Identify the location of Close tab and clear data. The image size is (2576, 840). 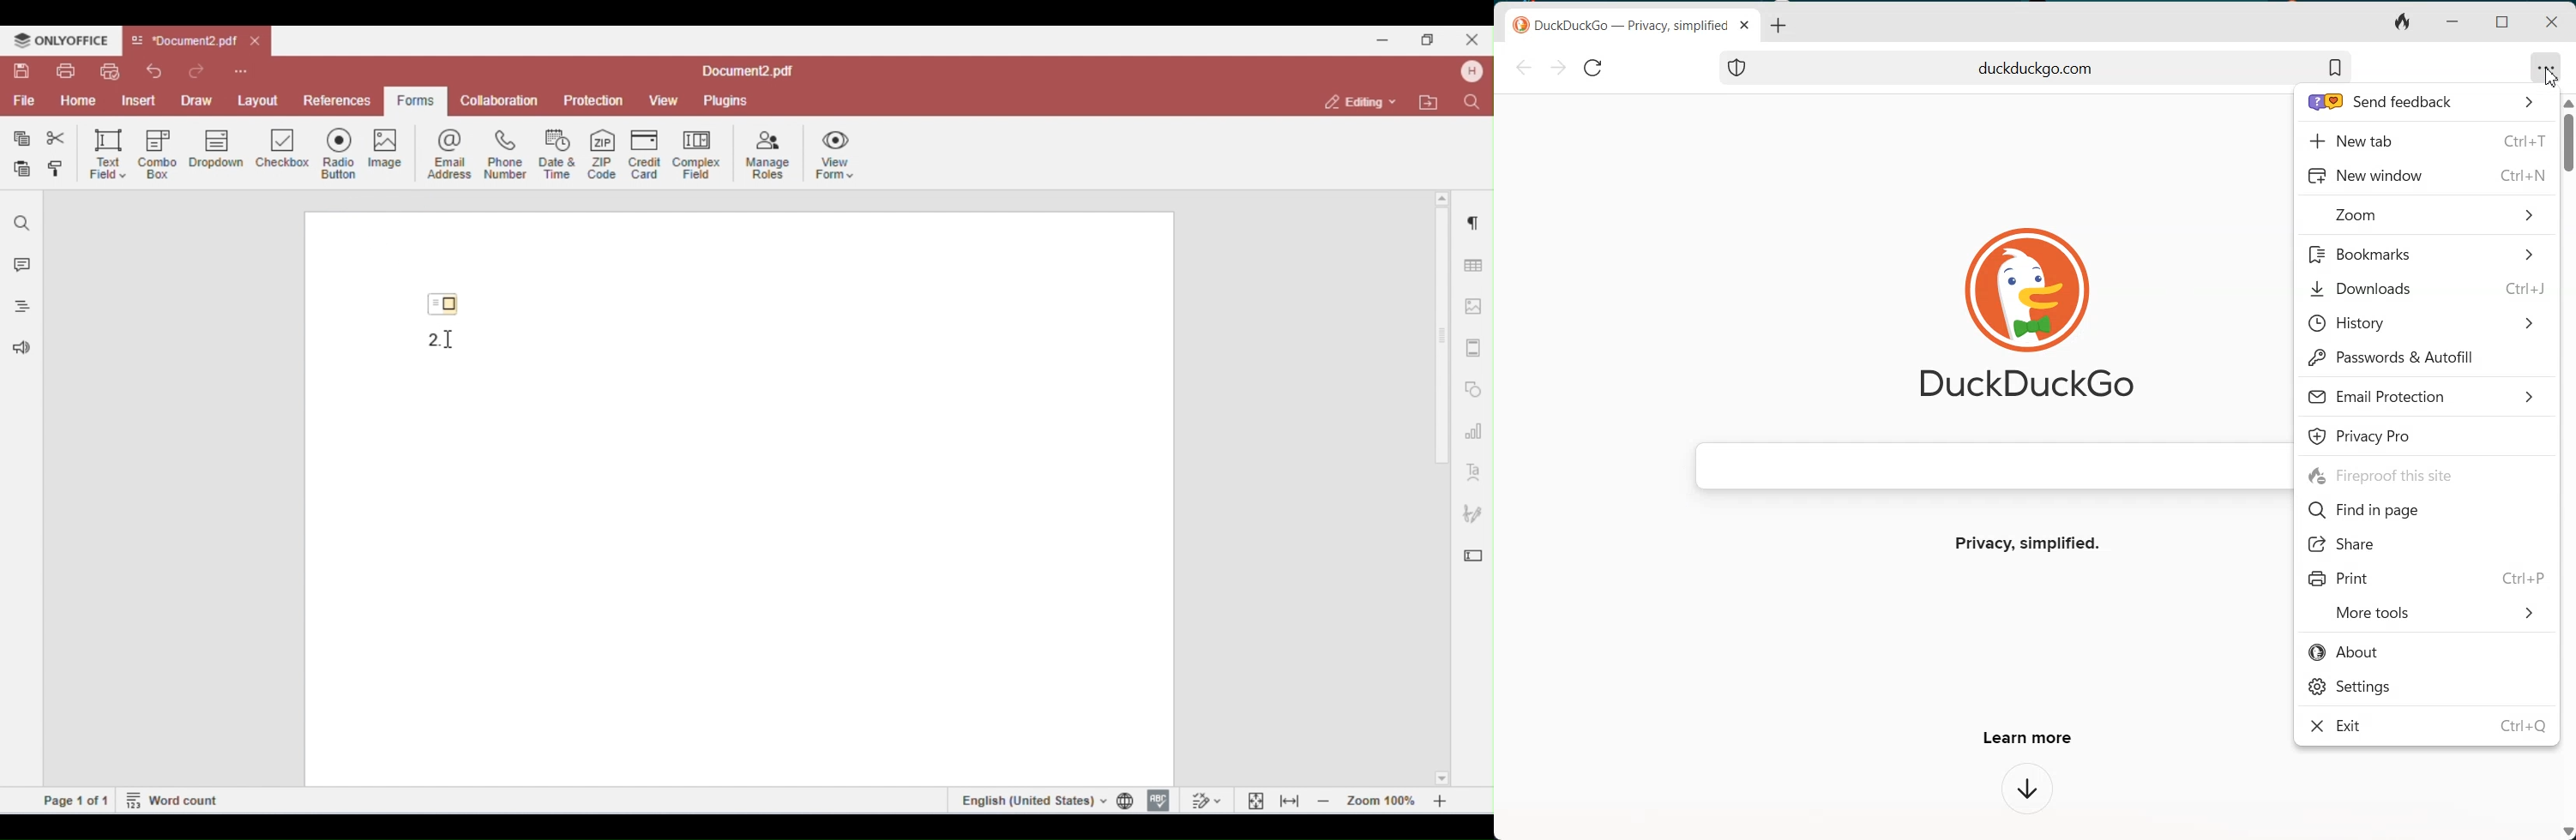
(2402, 23).